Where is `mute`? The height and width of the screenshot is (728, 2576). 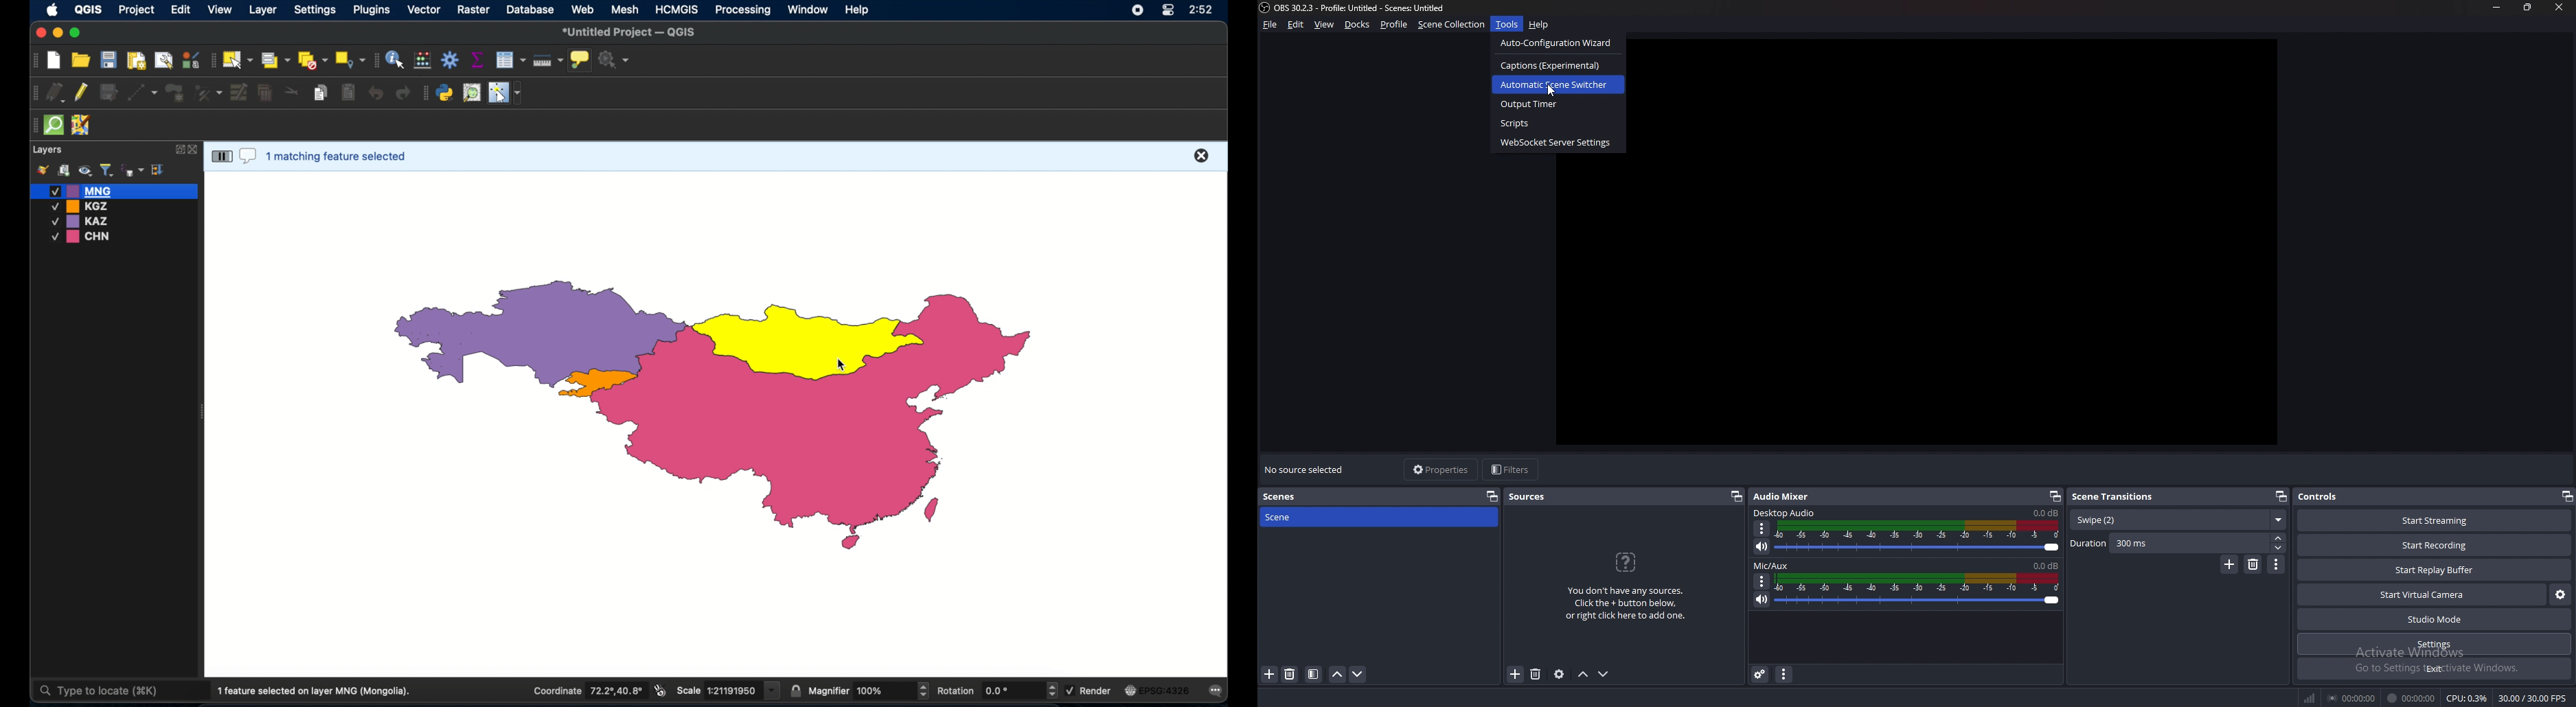
mute is located at coordinates (1762, 599).